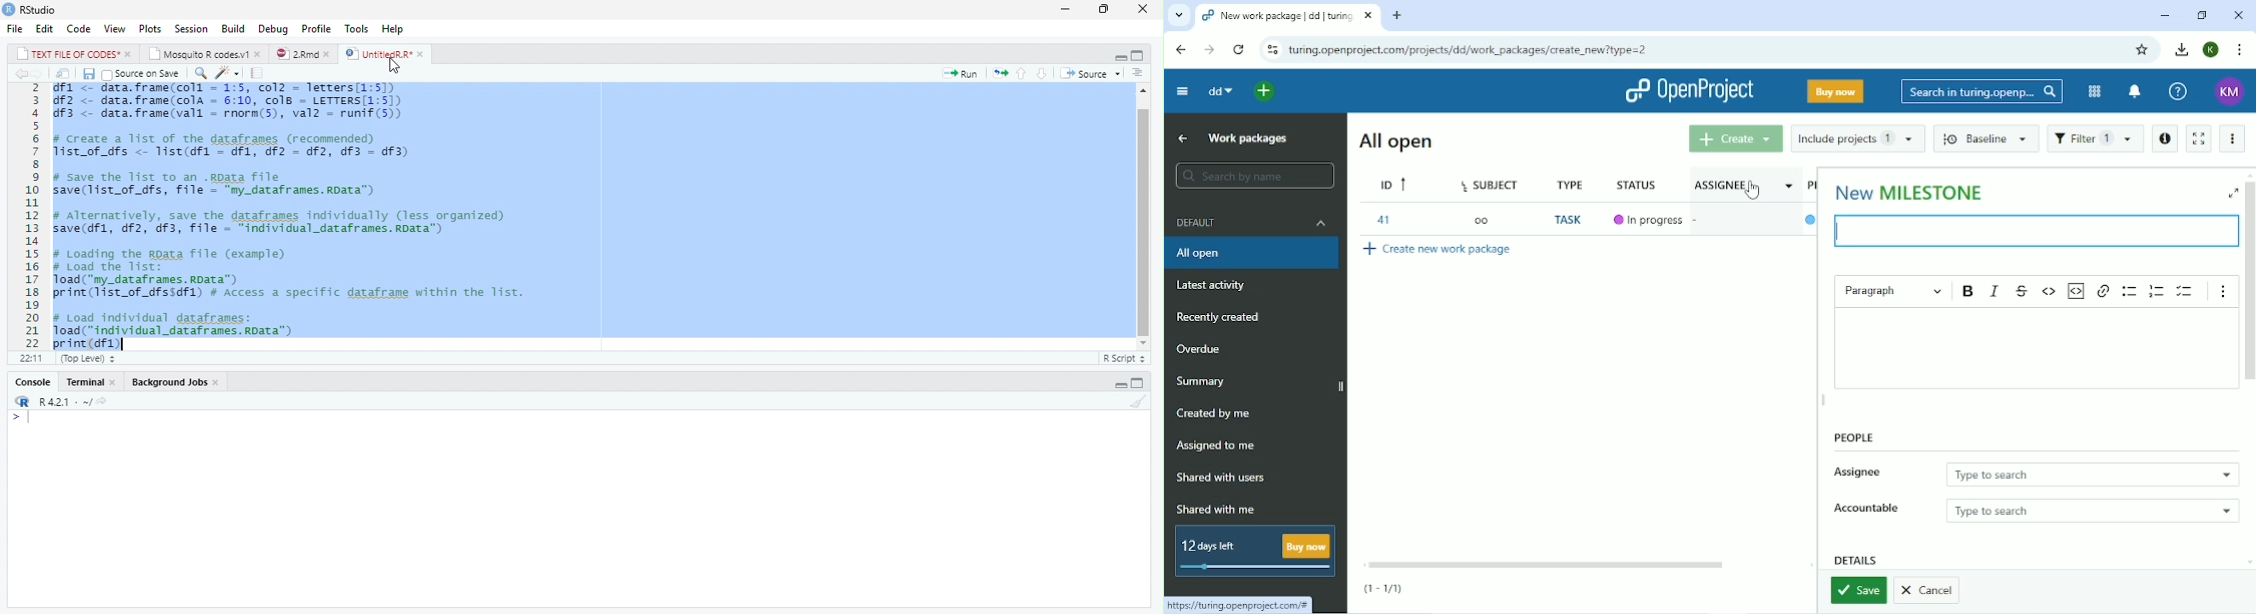 This screenshot has height=616, width=2268. I want to click on Restore down, so click(2203, 16).